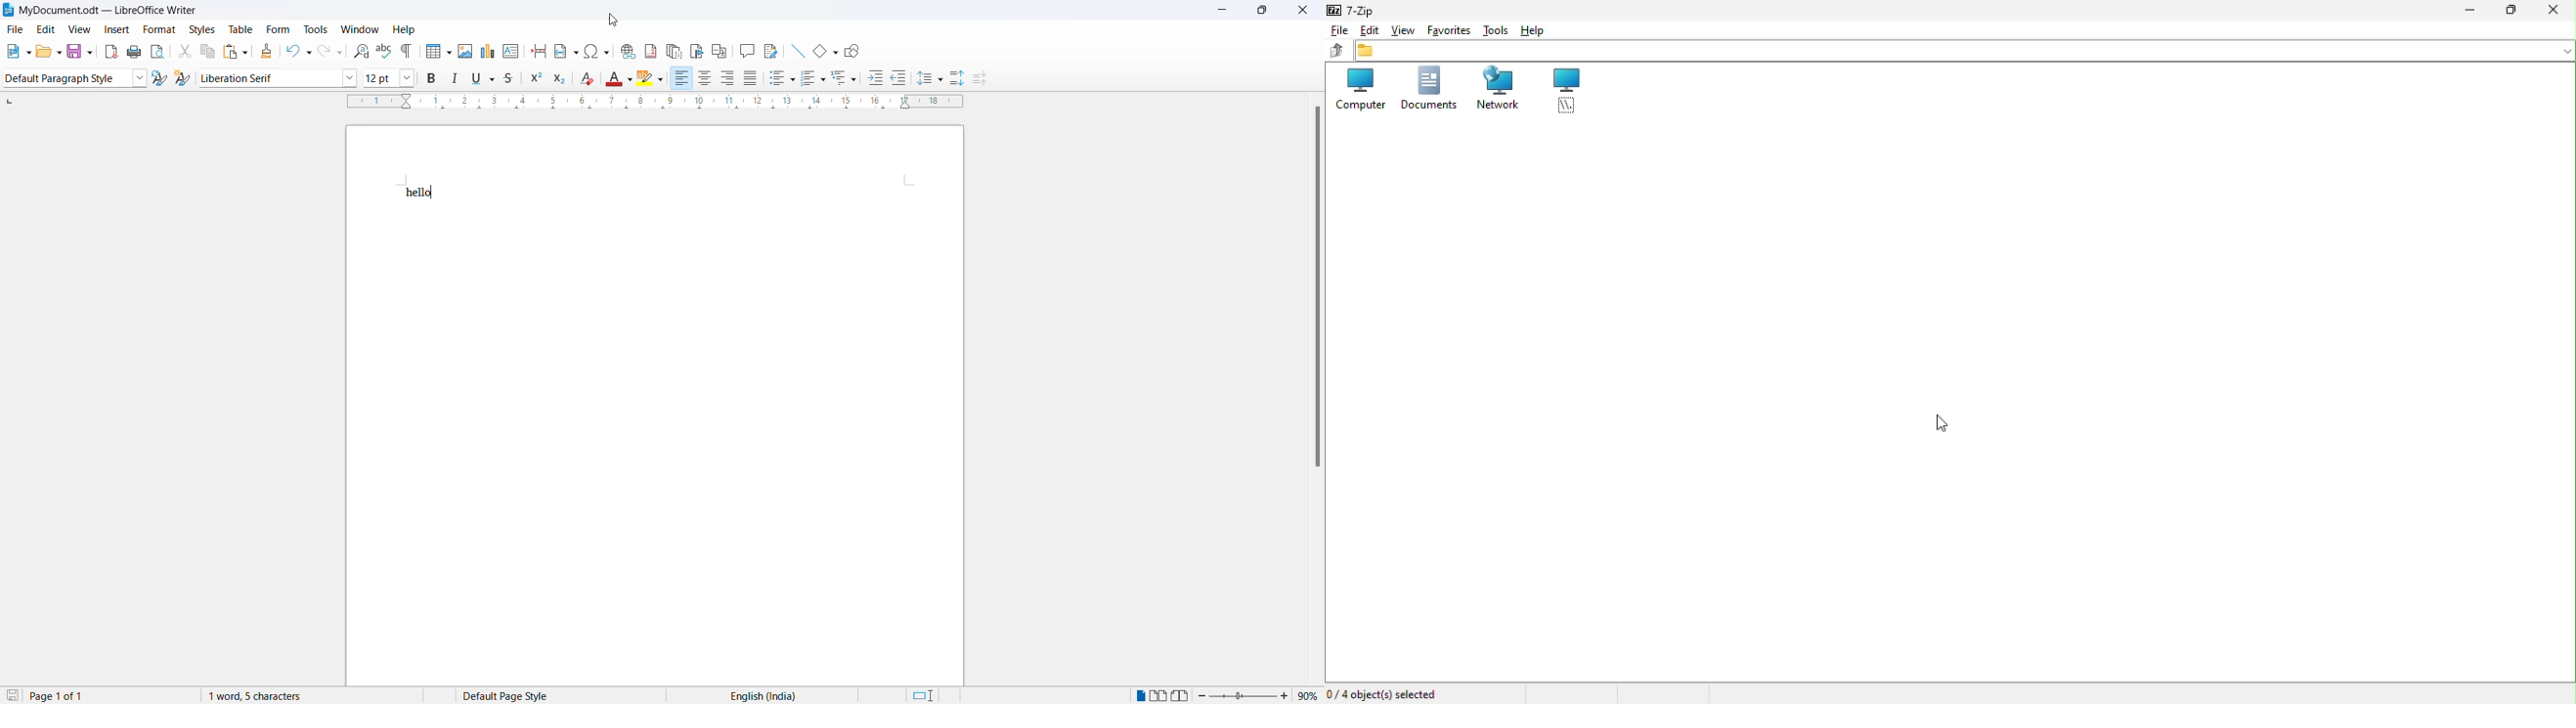  What do you see at coordinates (812, 79) in the screenshot?
I see `Toggle order list` at bounding box center [812, 79].